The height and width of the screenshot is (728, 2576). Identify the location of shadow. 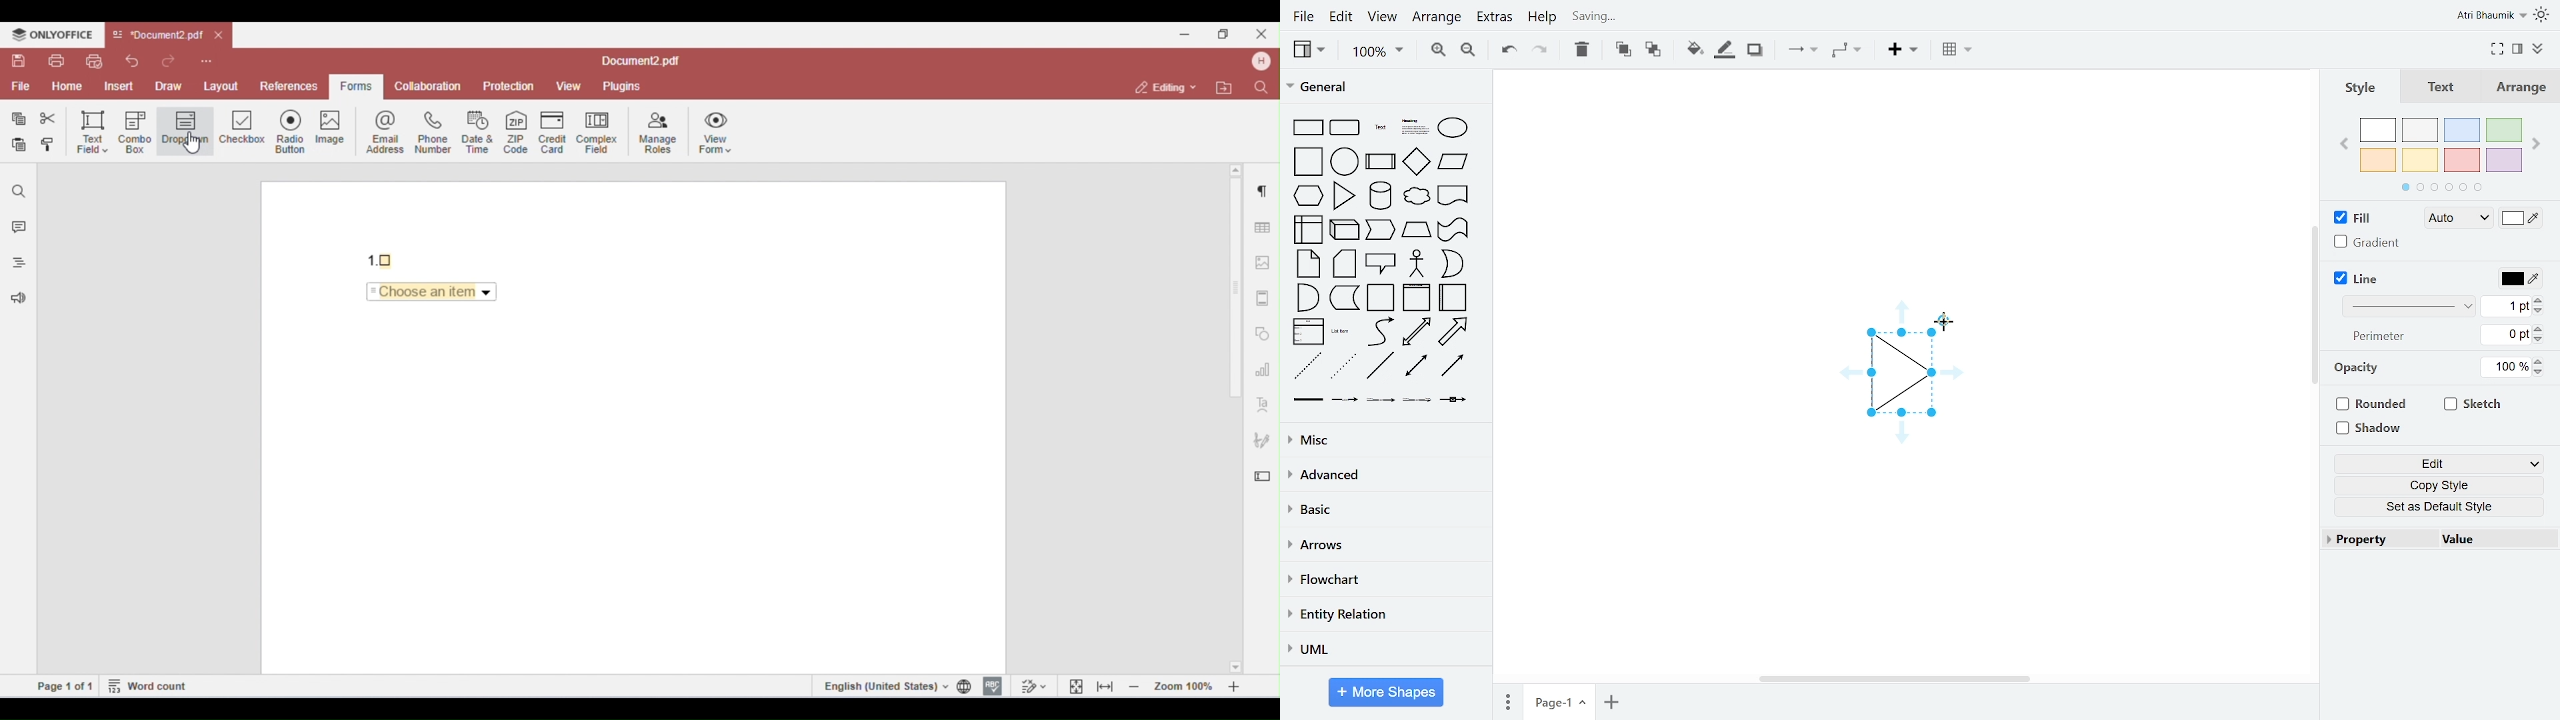
(2371, 427).